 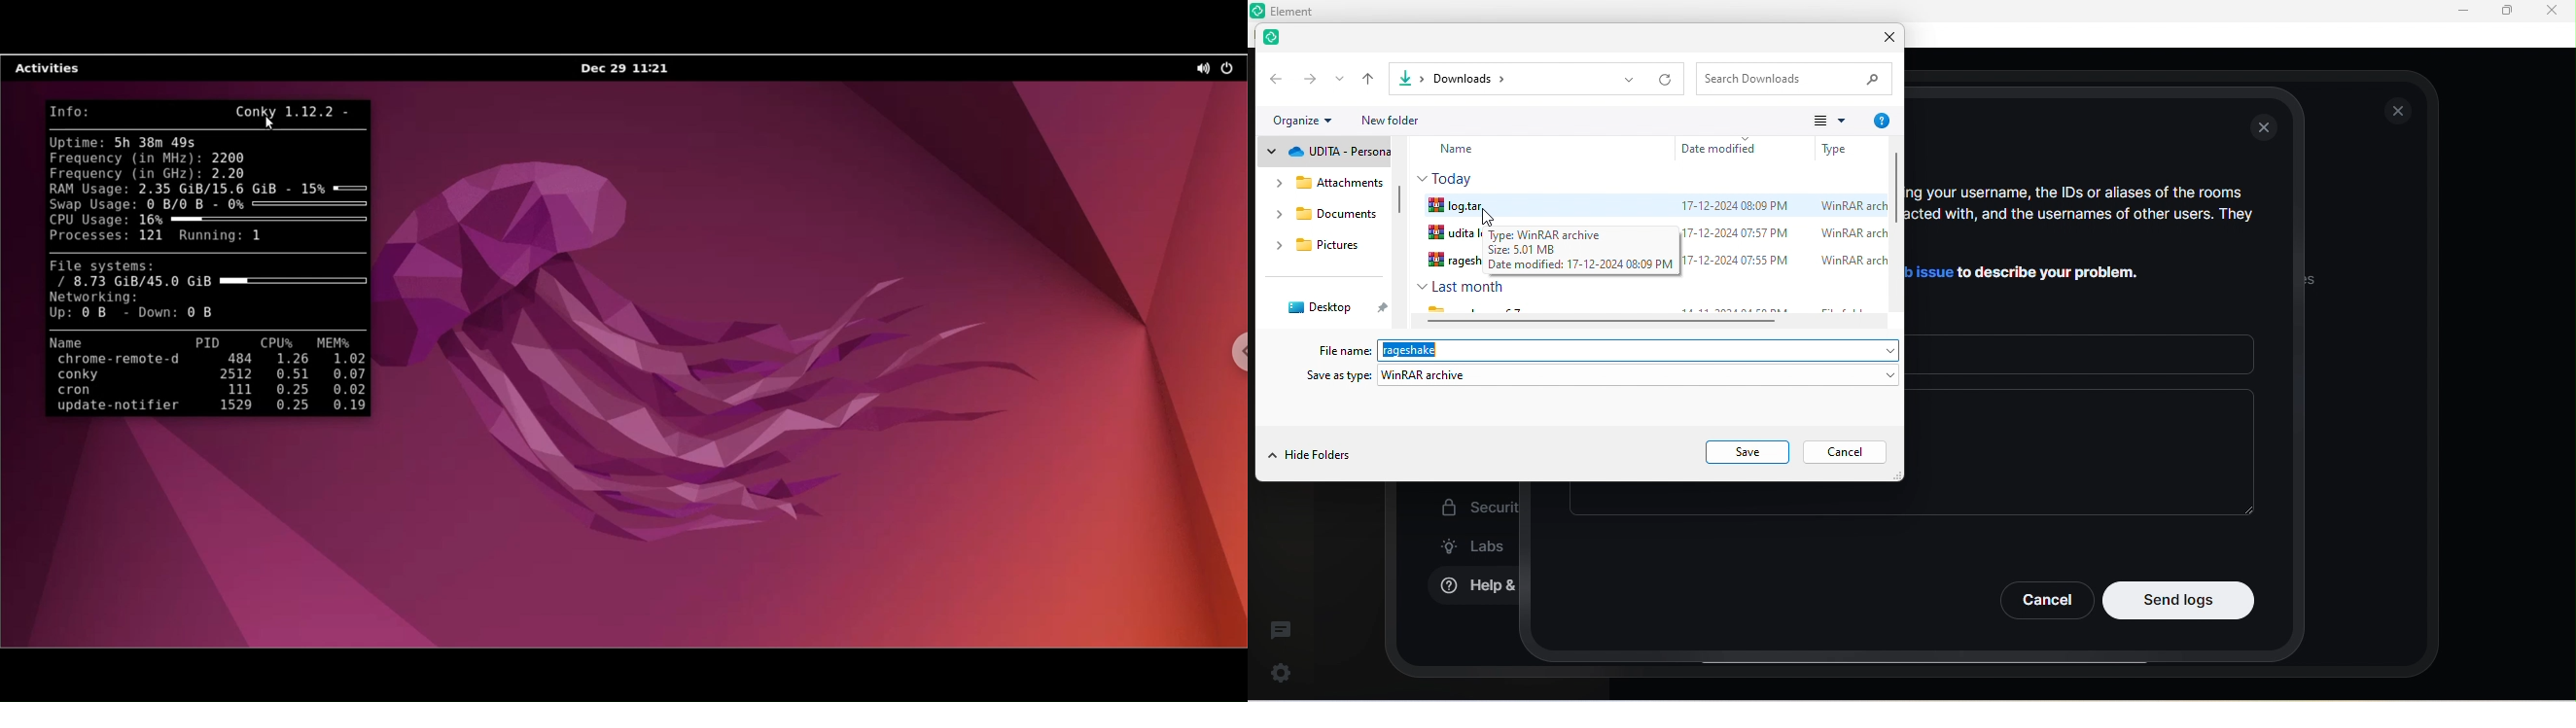 What do you see at coordinates (1400, 206) in the screenshot?
I see `scroll bar` at bounding box center [1400, 206].